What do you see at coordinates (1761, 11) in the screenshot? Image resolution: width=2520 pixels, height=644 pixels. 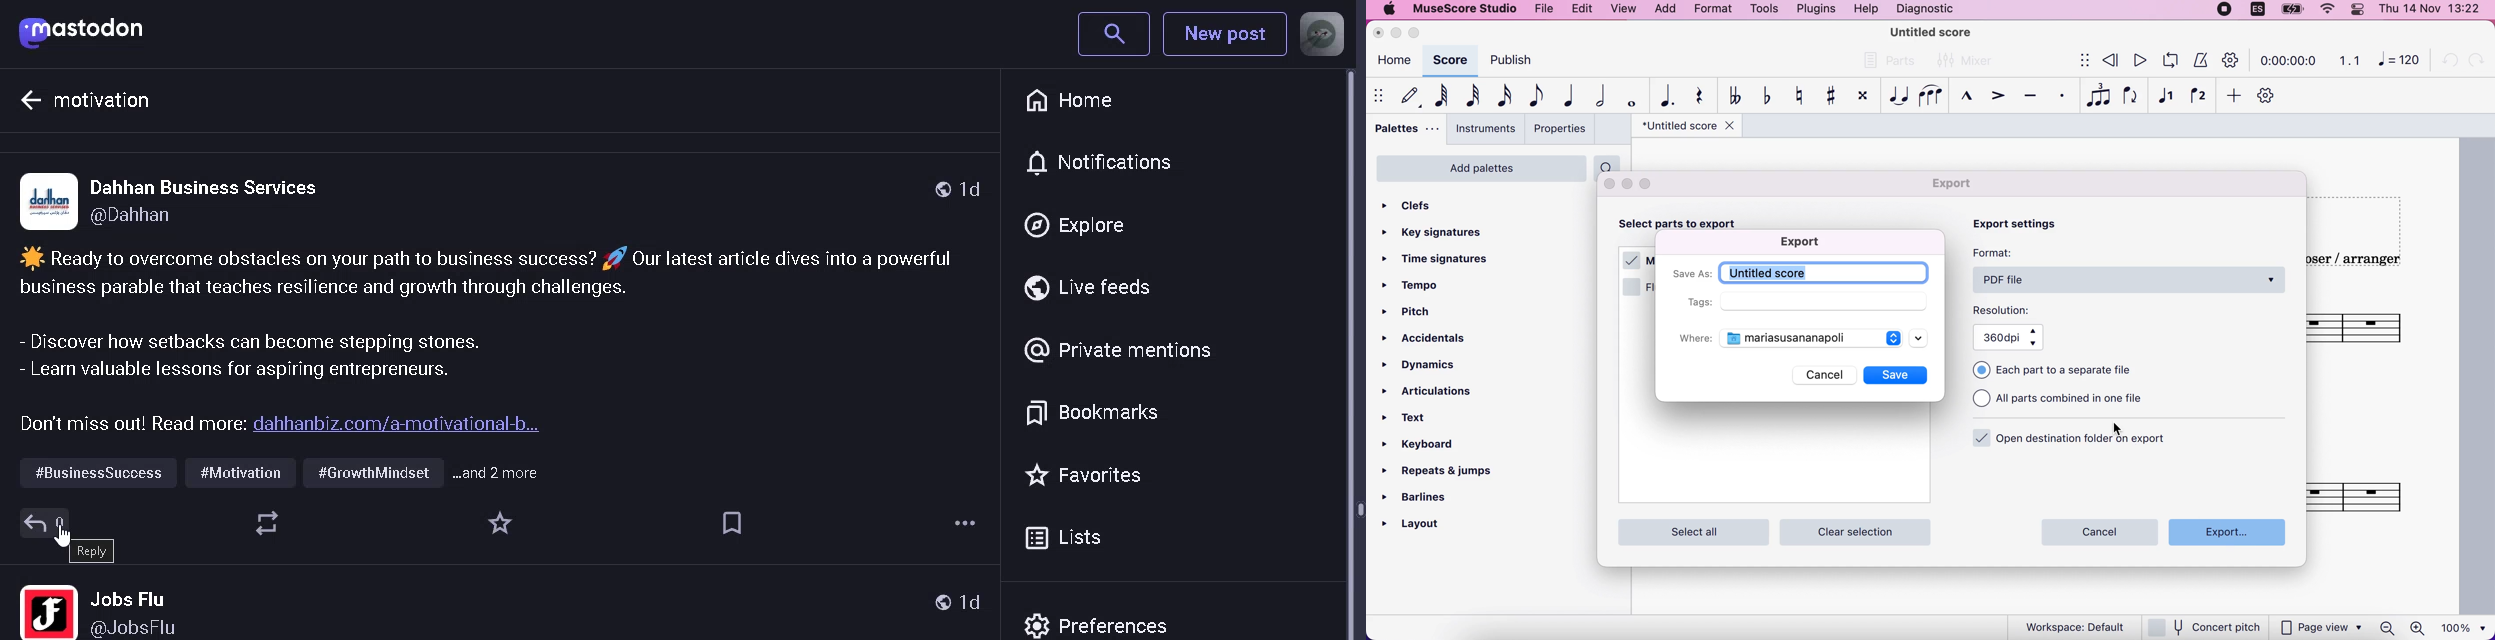 I see `tools` at bounding box center [1761, 11].